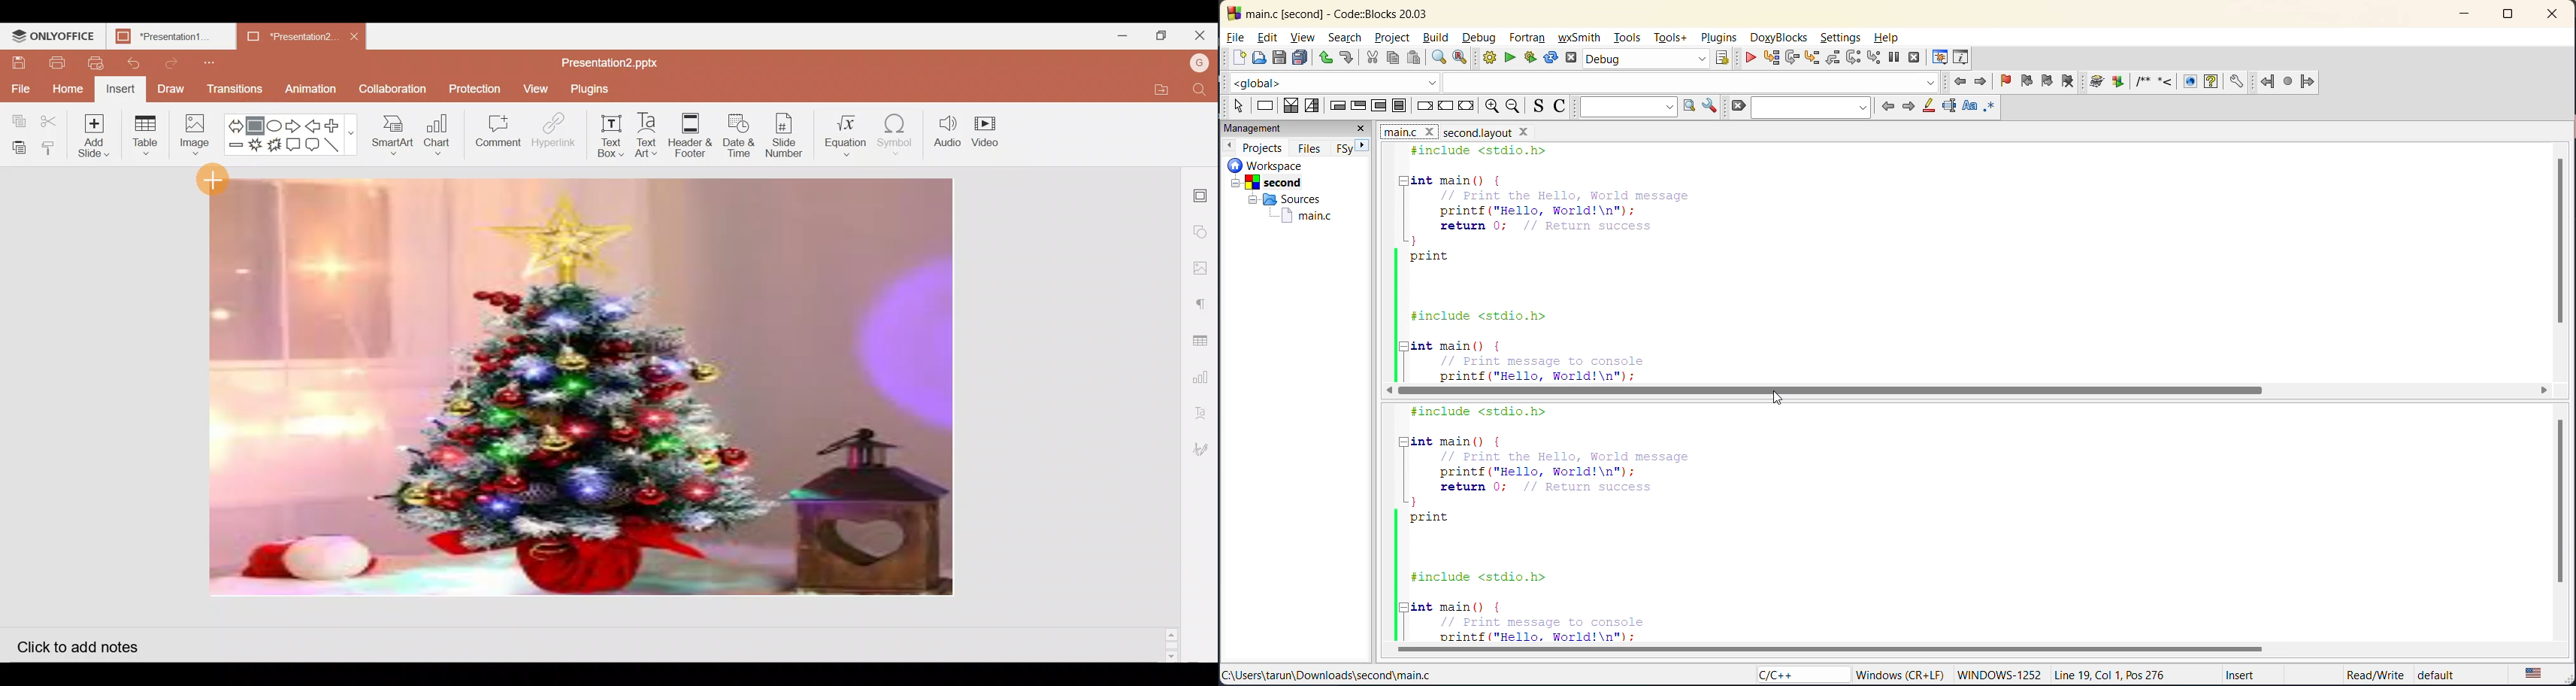 This screenshot has width=2576, height=700. I want to click on Slide settings, so click(1203, 192).